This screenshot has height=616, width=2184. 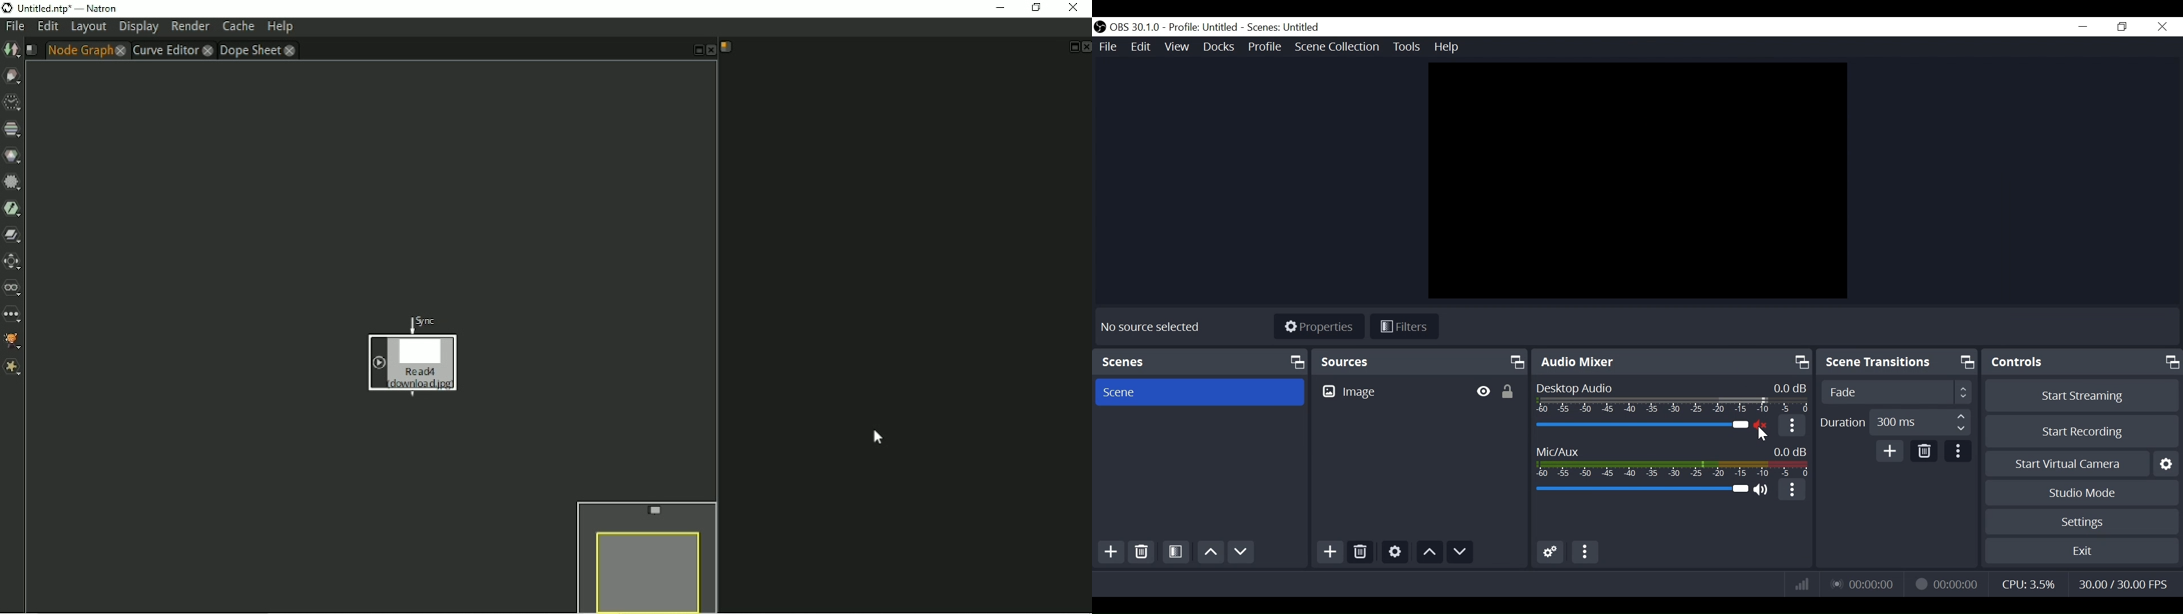 What do you see at coordinates (1639, 181) in the screenshot?
I see `Preview` at bounding box center [1639, 181].